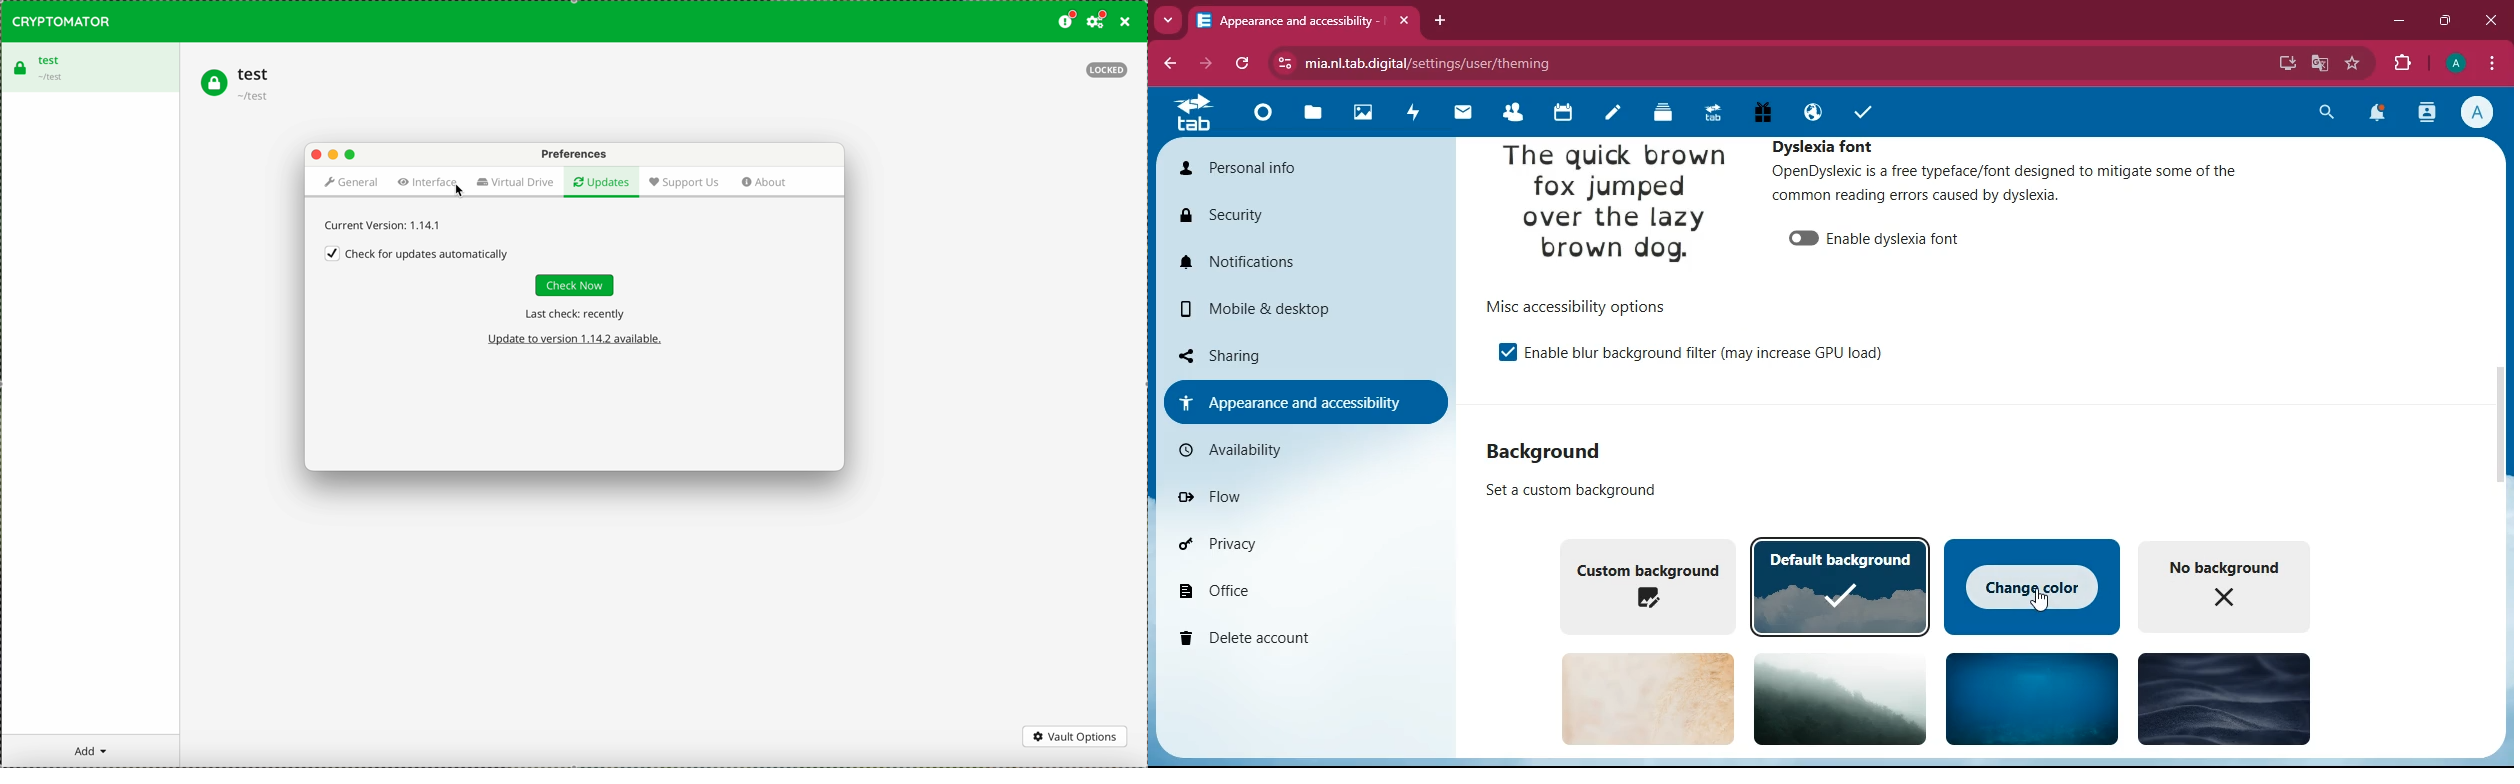  I want to click on menu, so click(2491, 61).